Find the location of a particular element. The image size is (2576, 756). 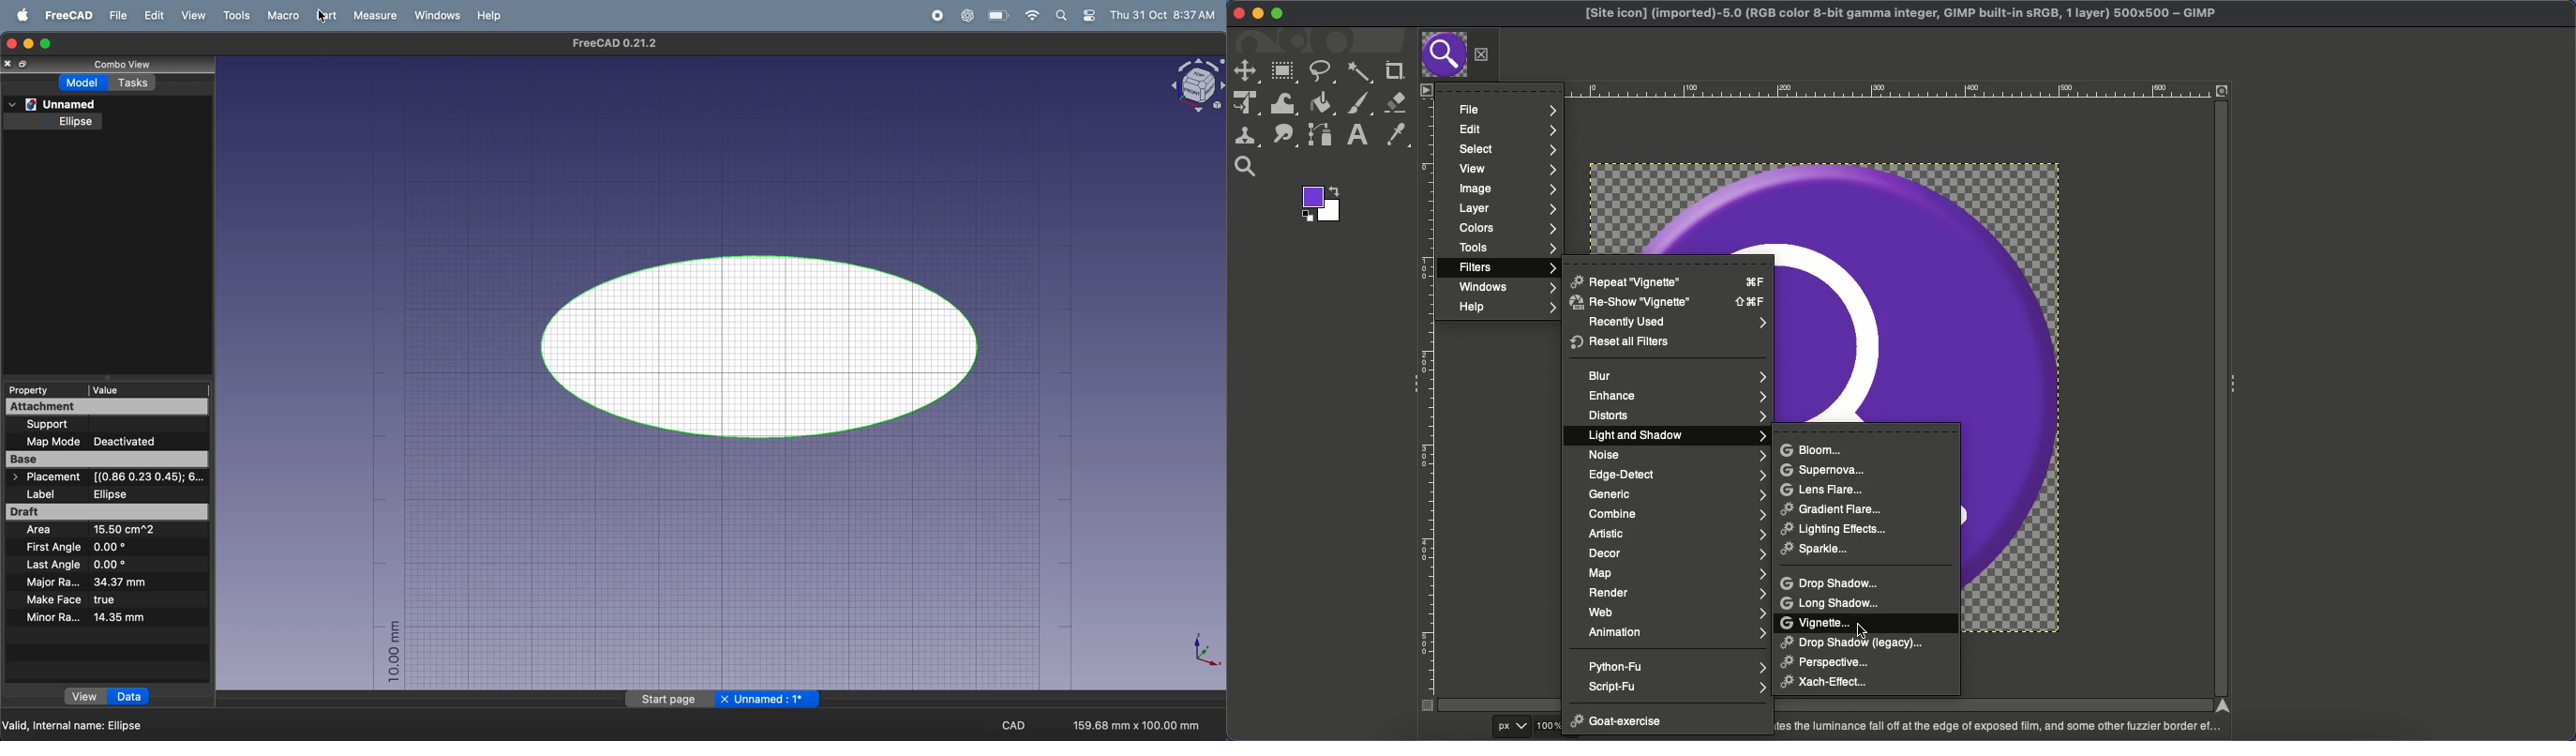

windows is located at coordinates (435, 16).